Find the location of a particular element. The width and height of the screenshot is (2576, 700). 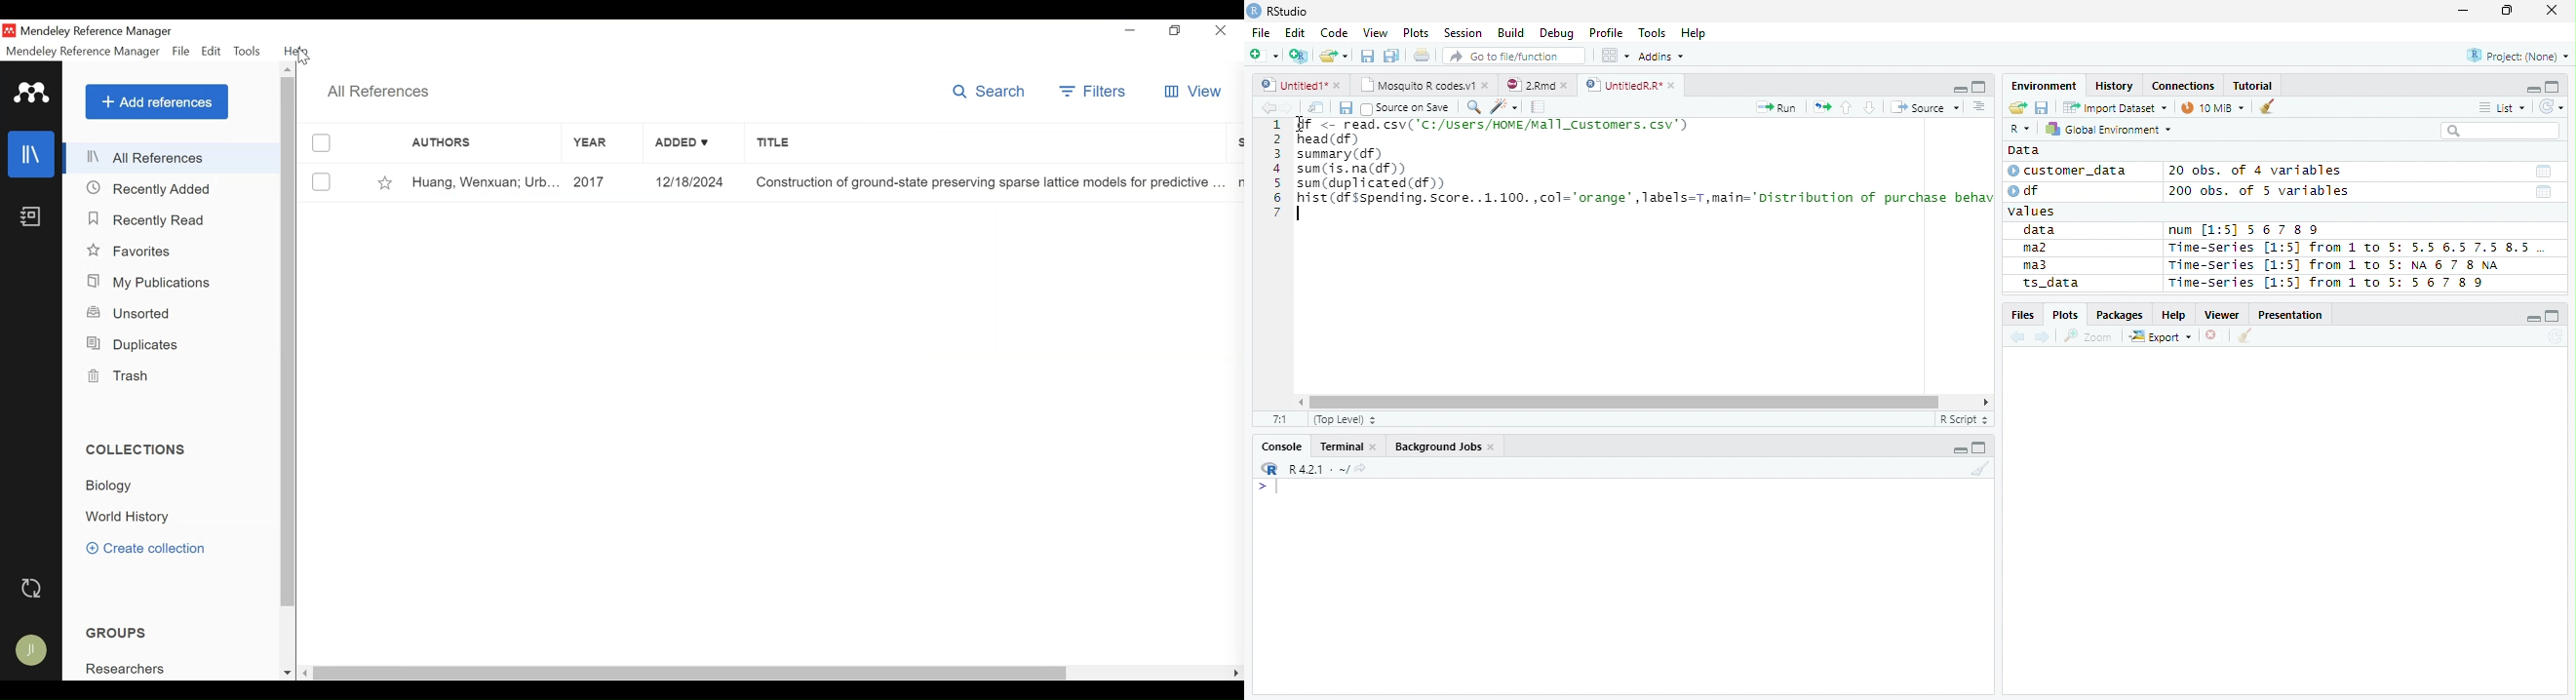

Source on save is located at coordinates (1406, 108).